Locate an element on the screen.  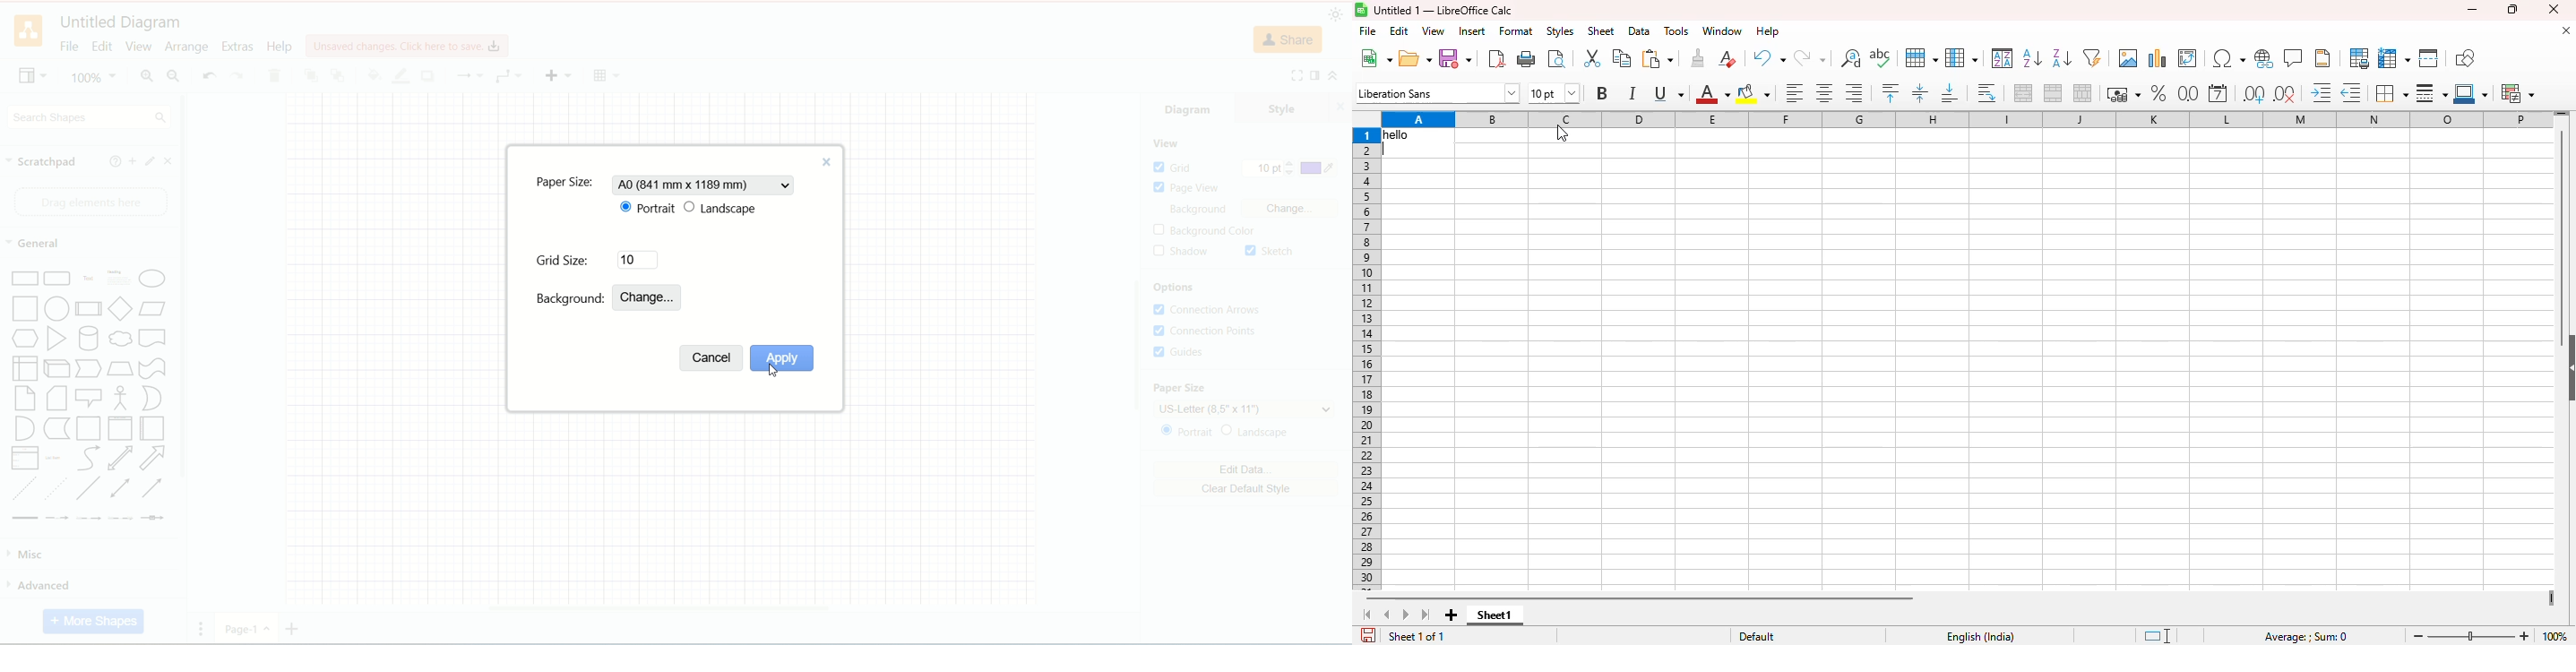
vertical scroll bar is located at coordinates (1136, 351).